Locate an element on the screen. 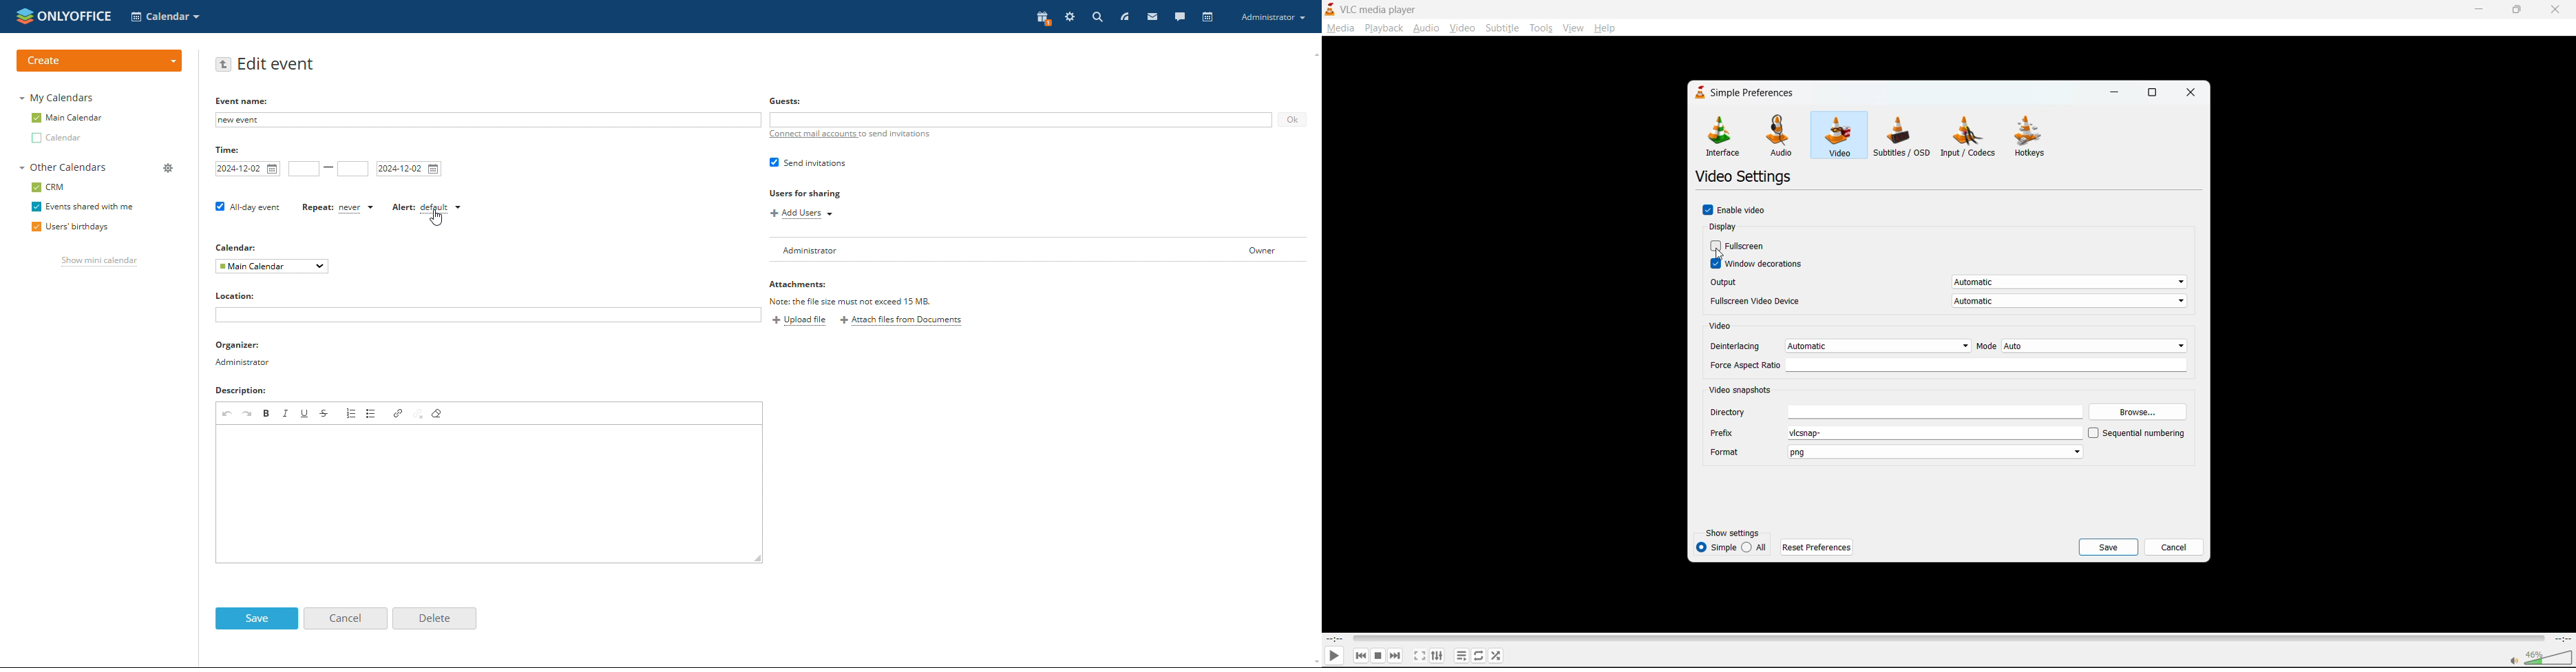  simple is located at coordinates (1716, 547).